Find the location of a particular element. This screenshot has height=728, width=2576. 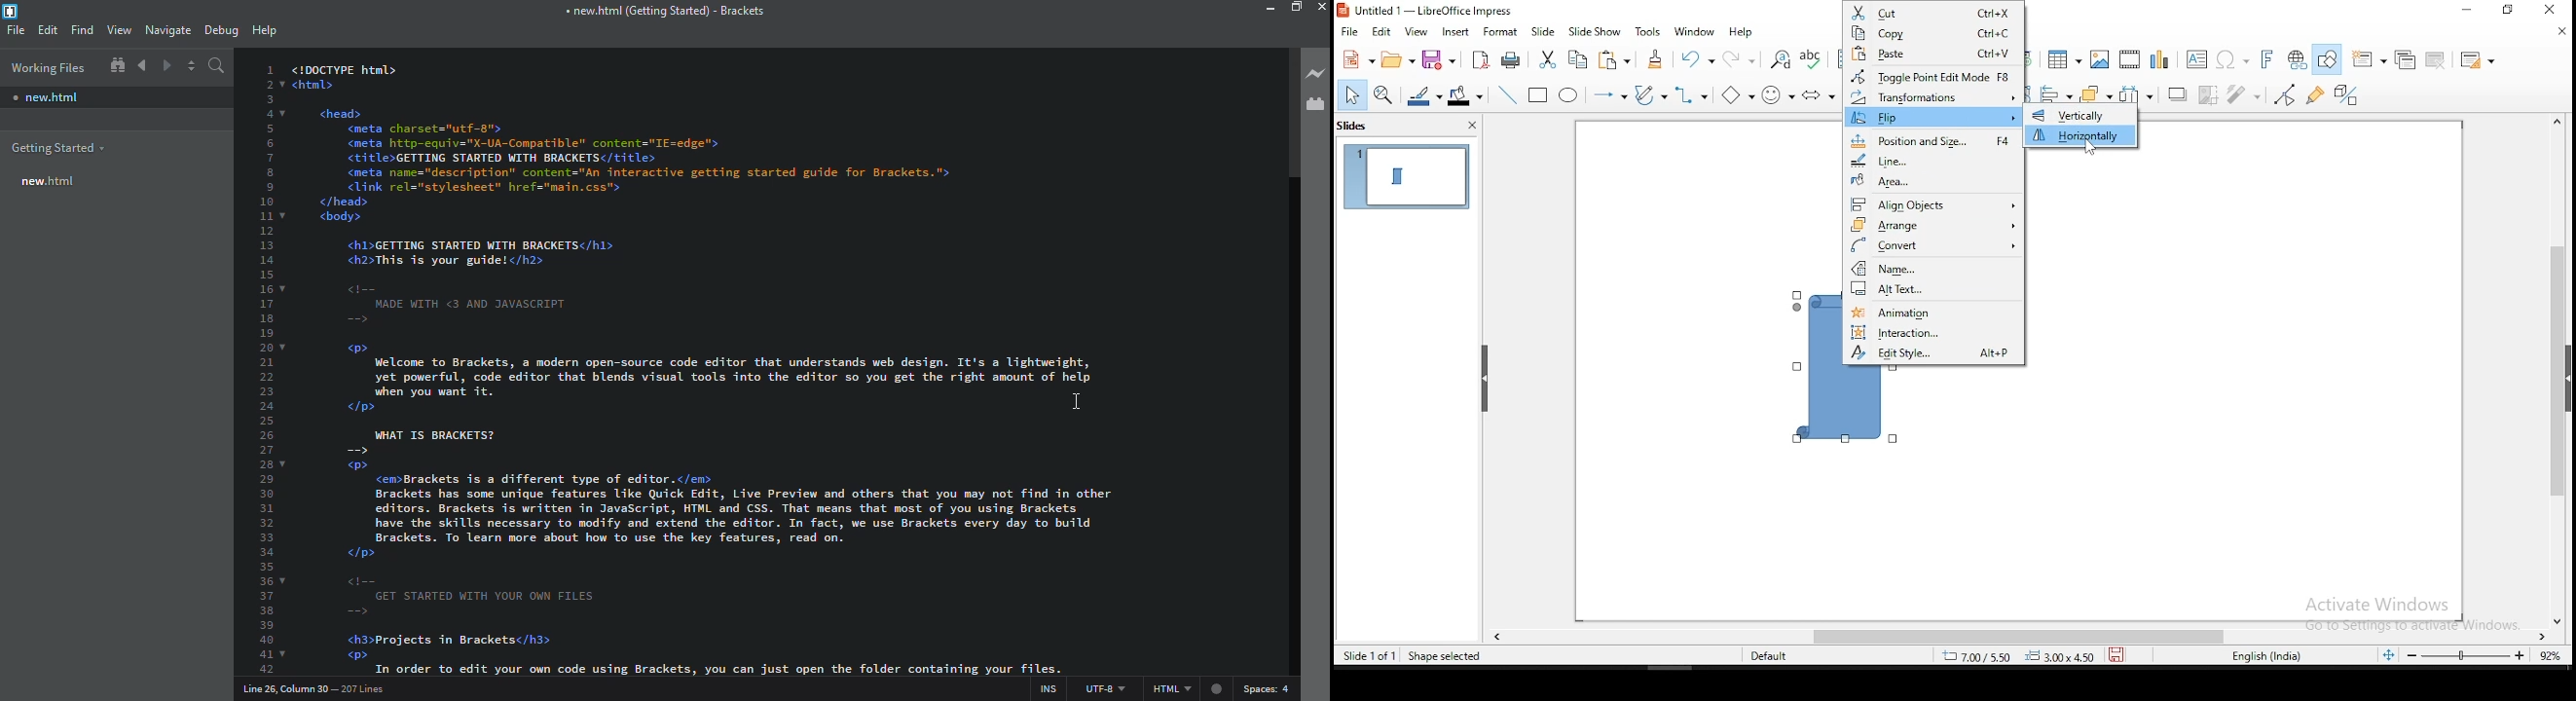

utf 8 is located at coordinates (1101, 686).